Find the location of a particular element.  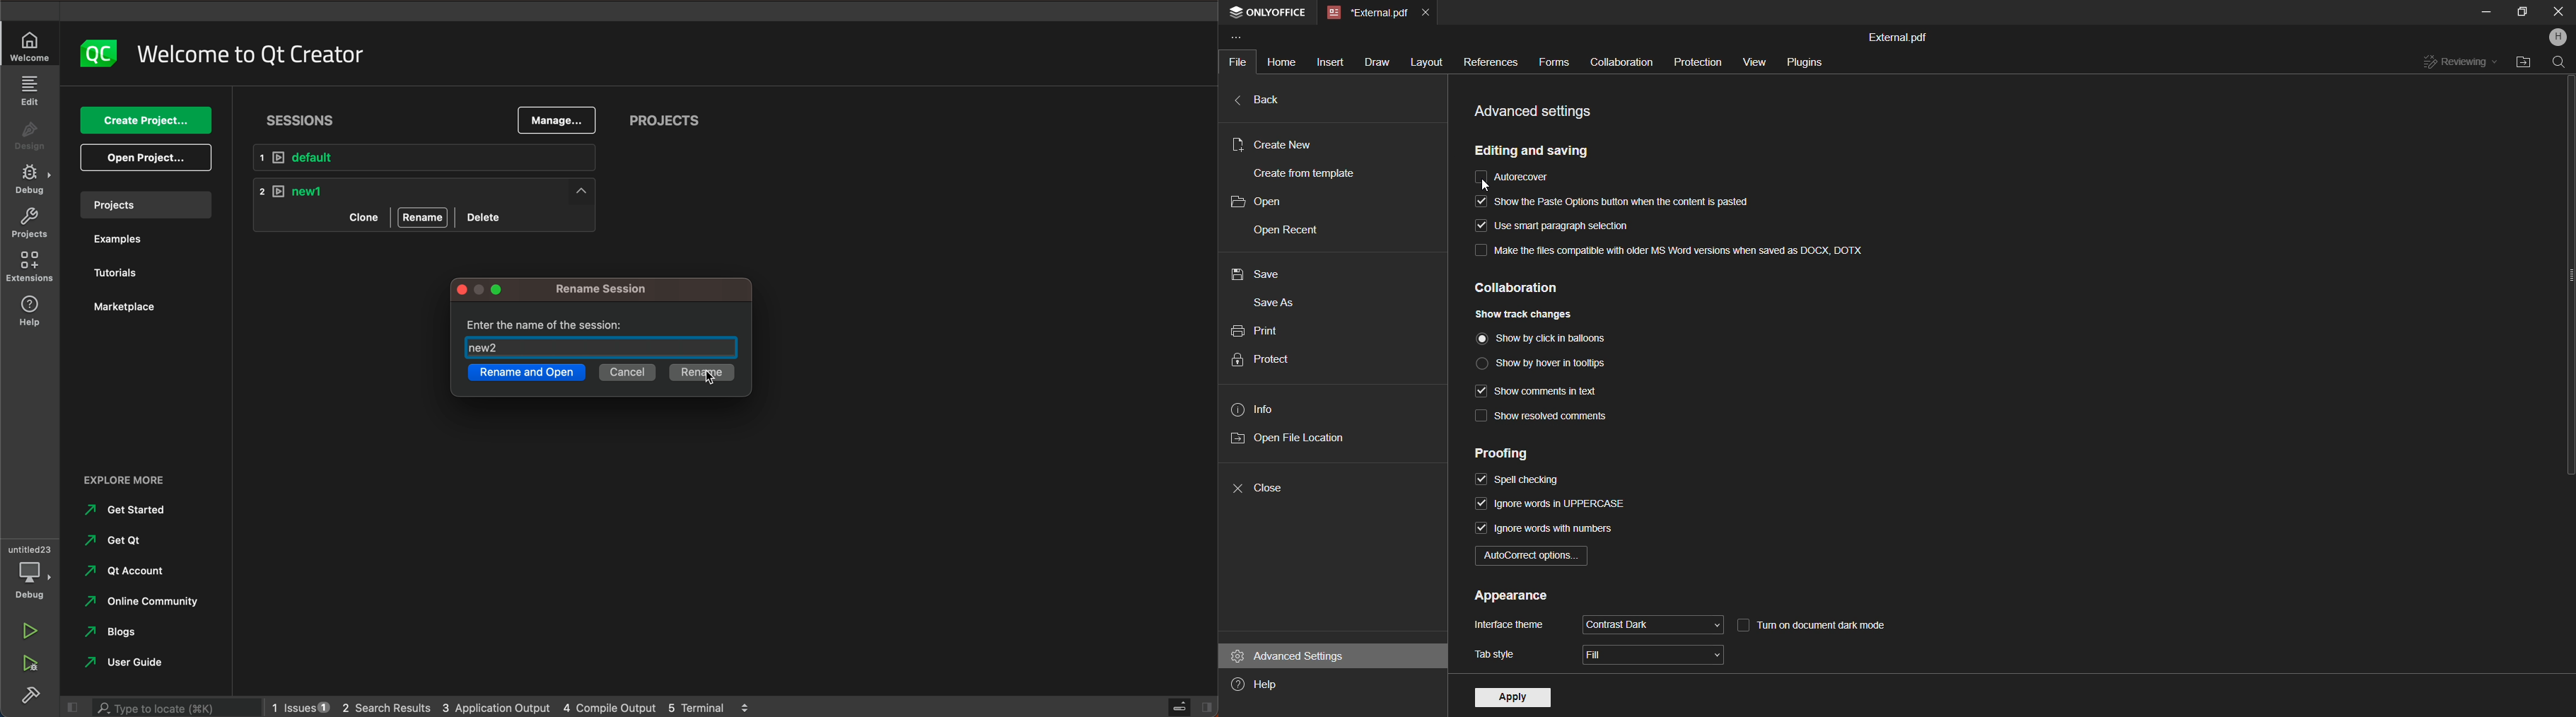

run is located at coordinates (28, 632).